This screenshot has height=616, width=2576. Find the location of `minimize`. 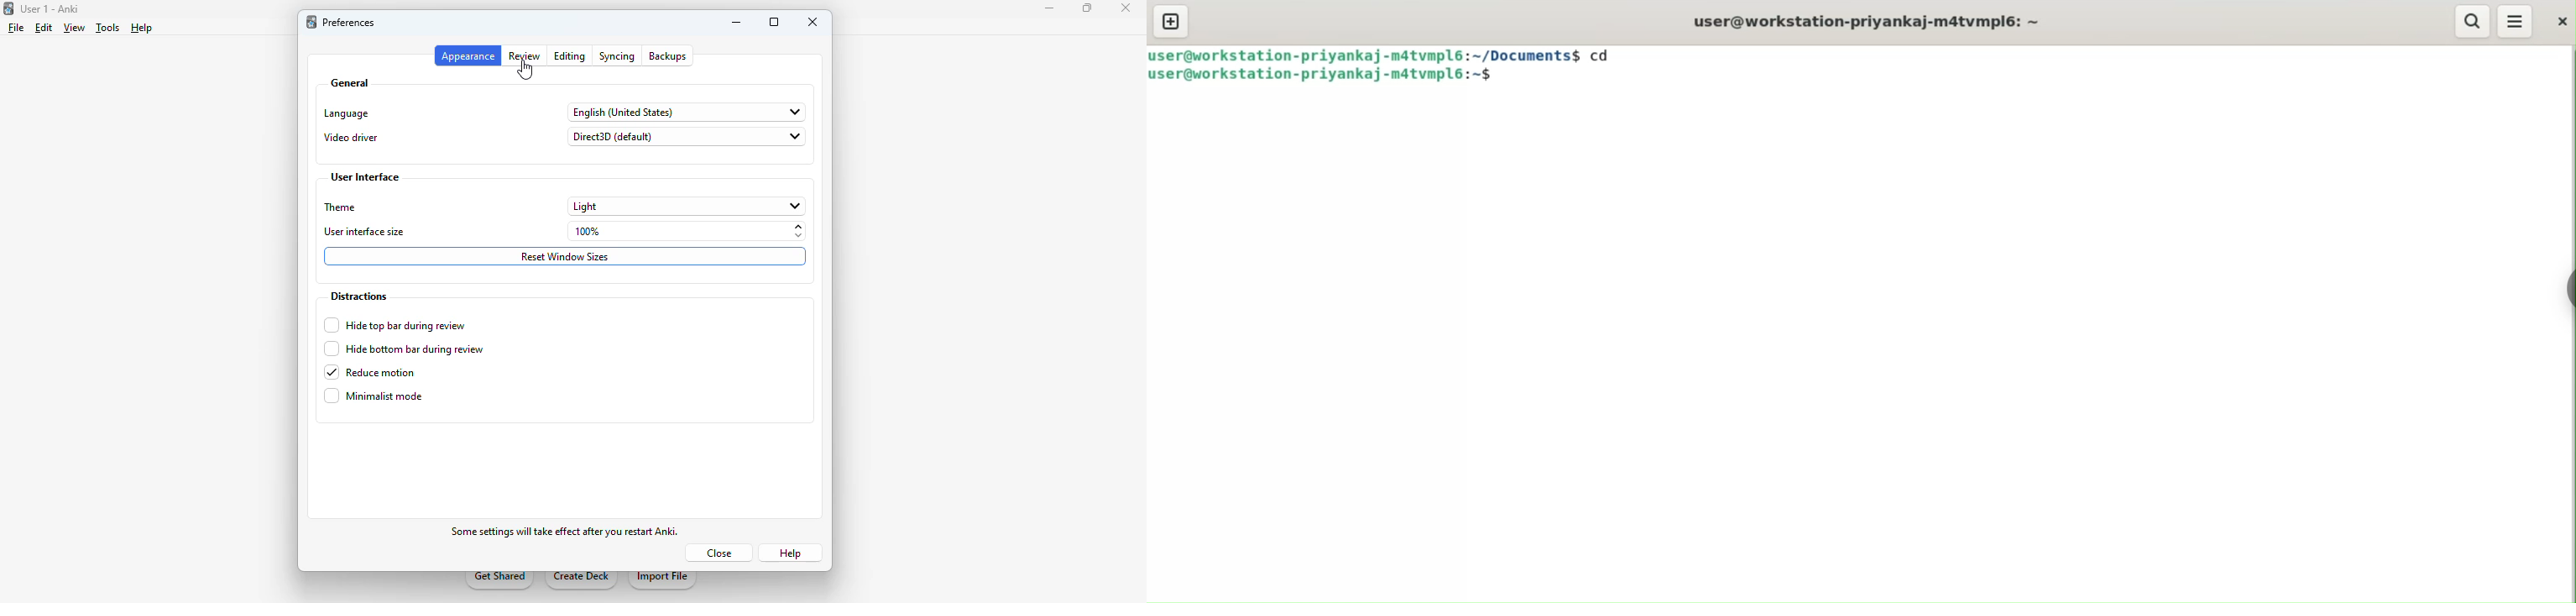

minimize is located at coordinates (1051, 8).